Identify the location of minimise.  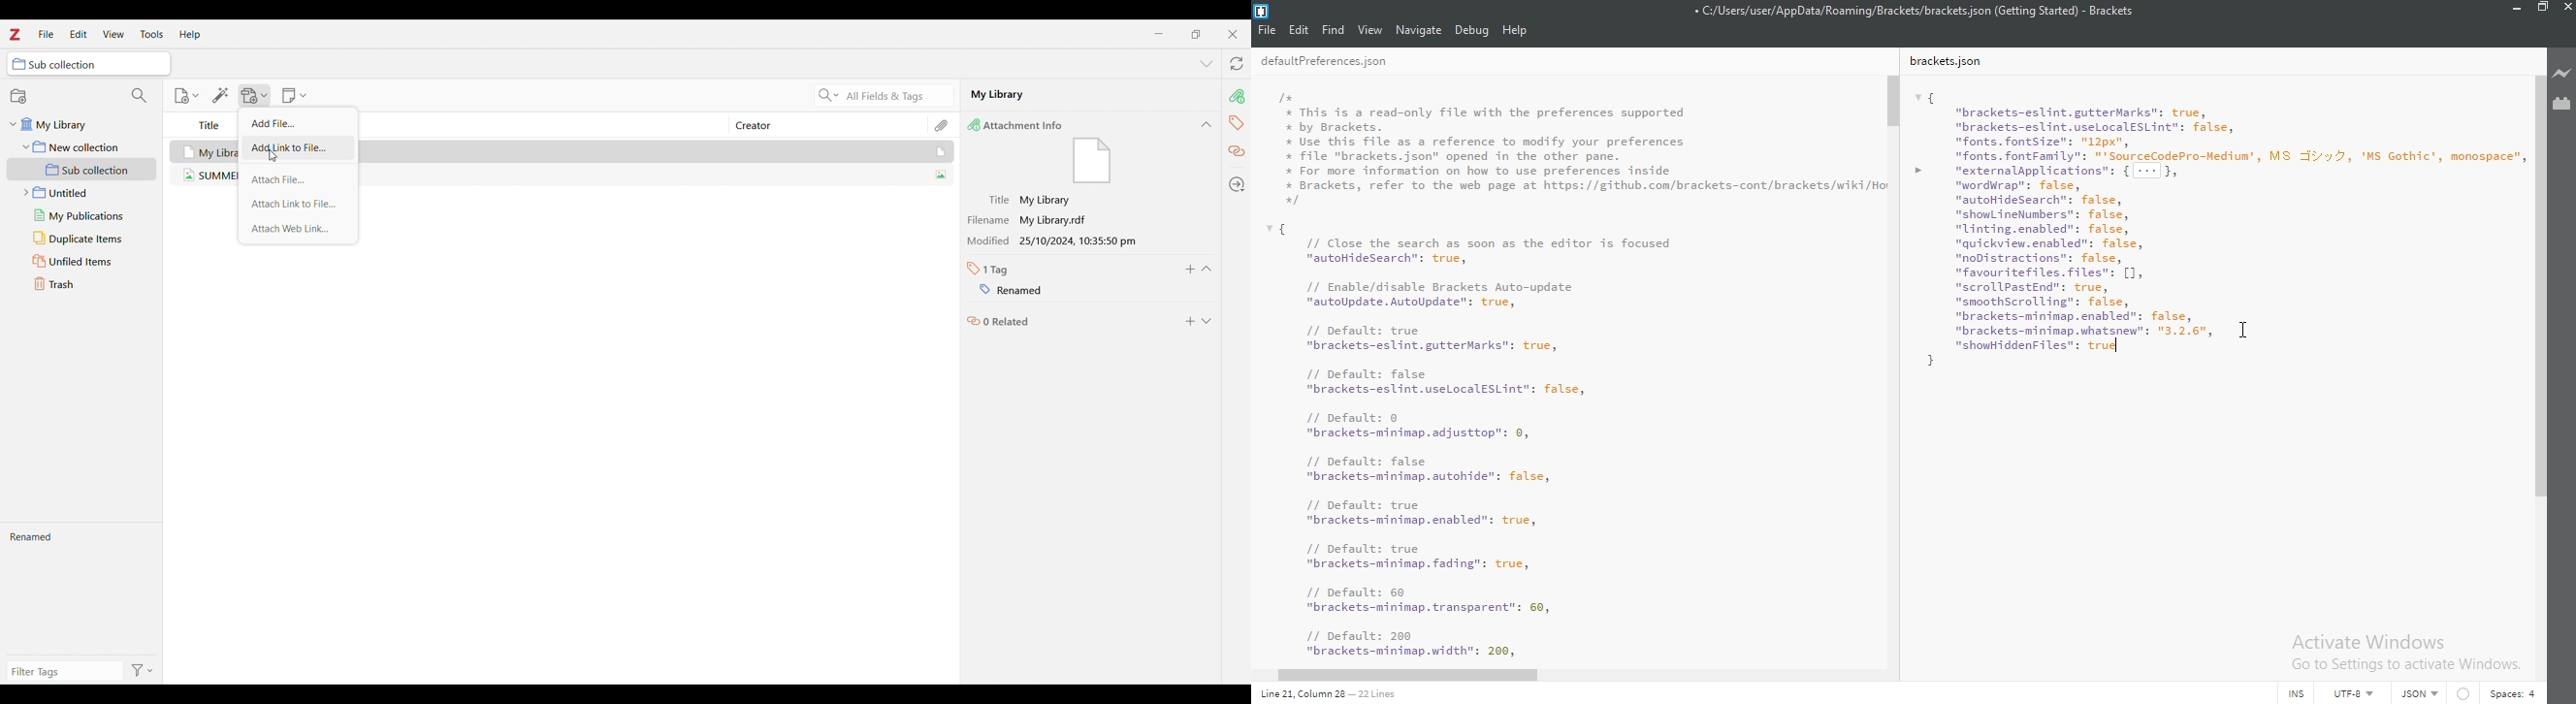
(2513, 11).